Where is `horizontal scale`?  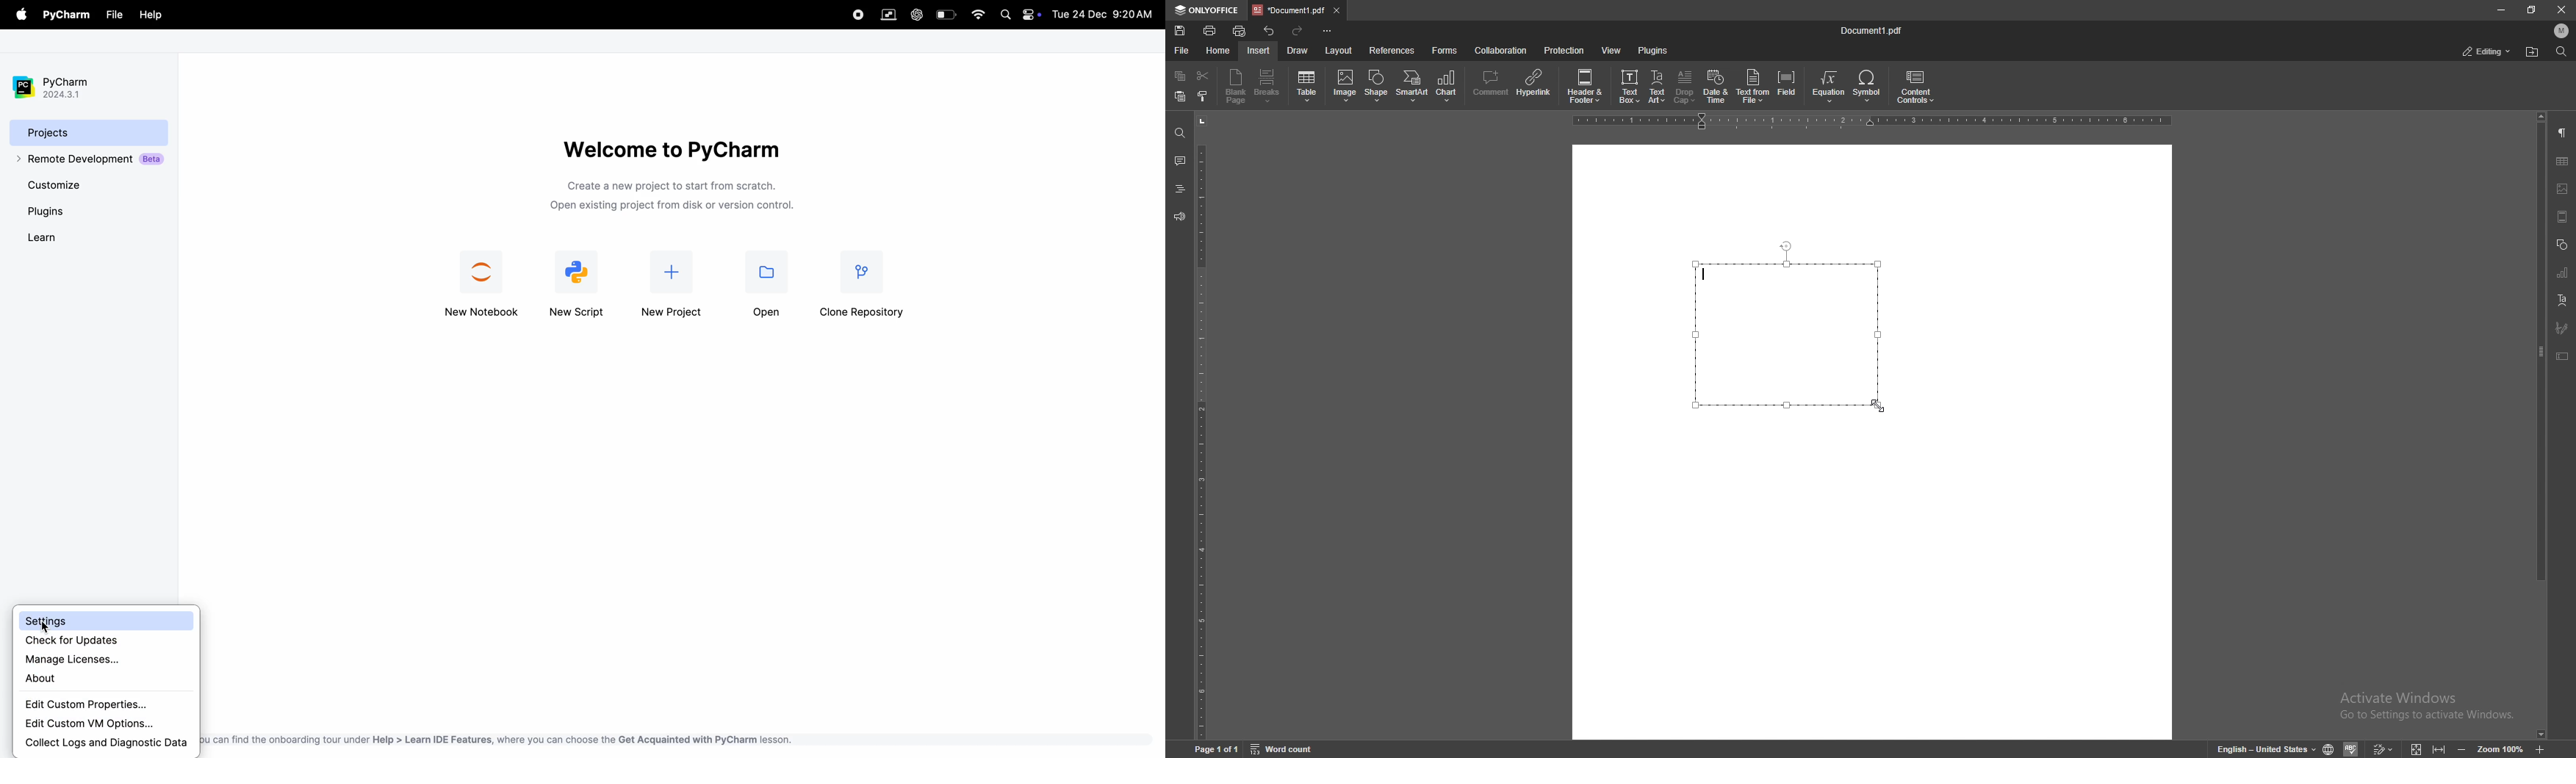
horizontal scale is located at coordinates (1872, 121).